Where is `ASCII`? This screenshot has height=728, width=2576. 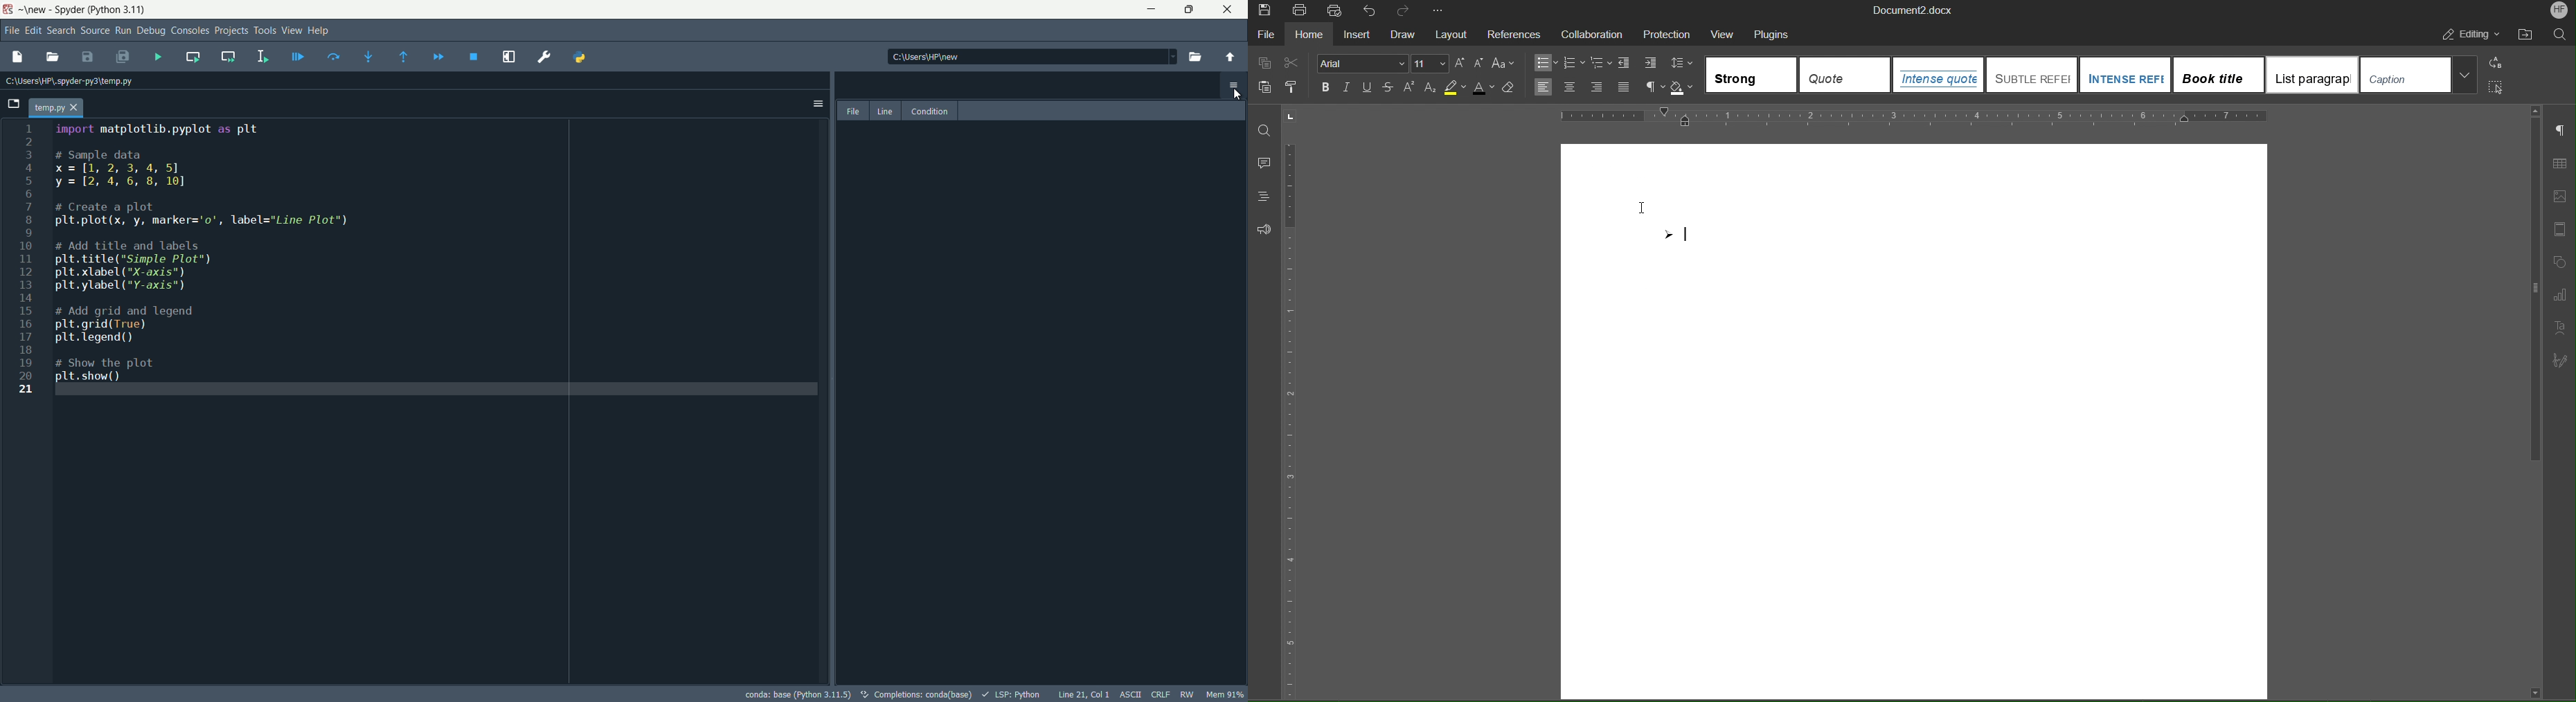
ASCII is located at coordinates (1129, 695).